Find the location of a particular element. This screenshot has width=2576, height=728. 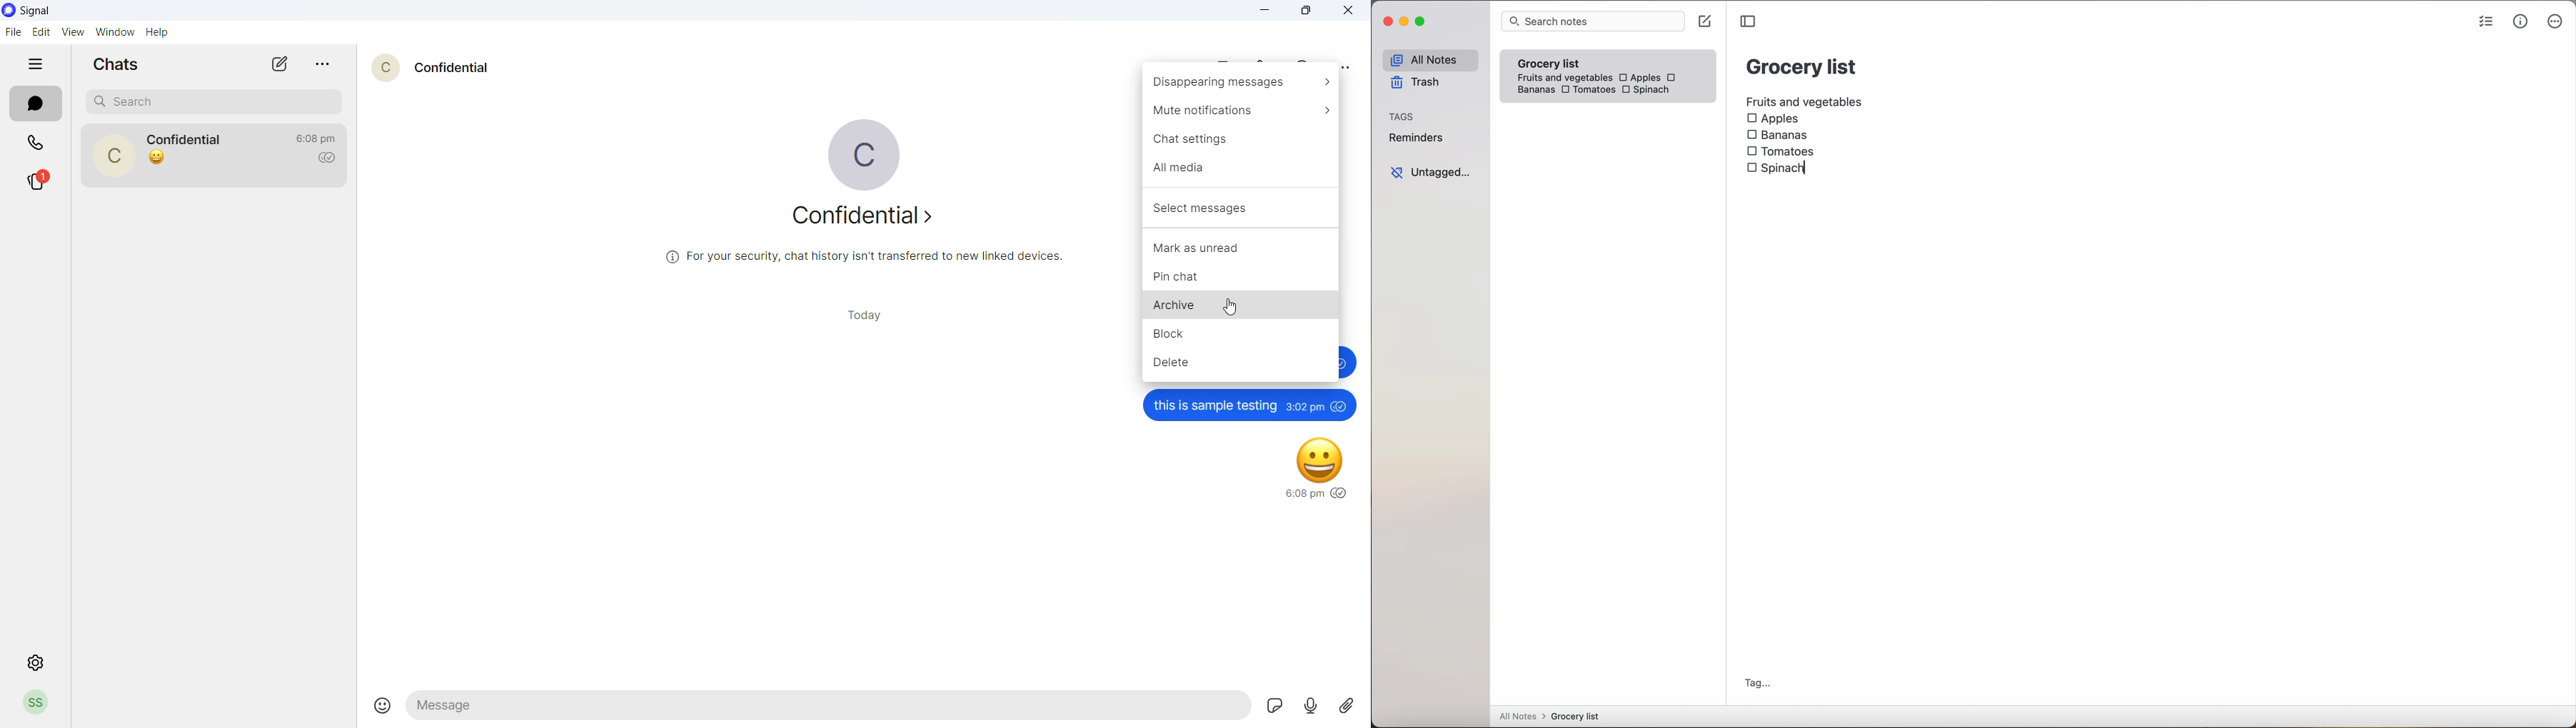

all notes > grocery list is located at coordinates (1553, 717).